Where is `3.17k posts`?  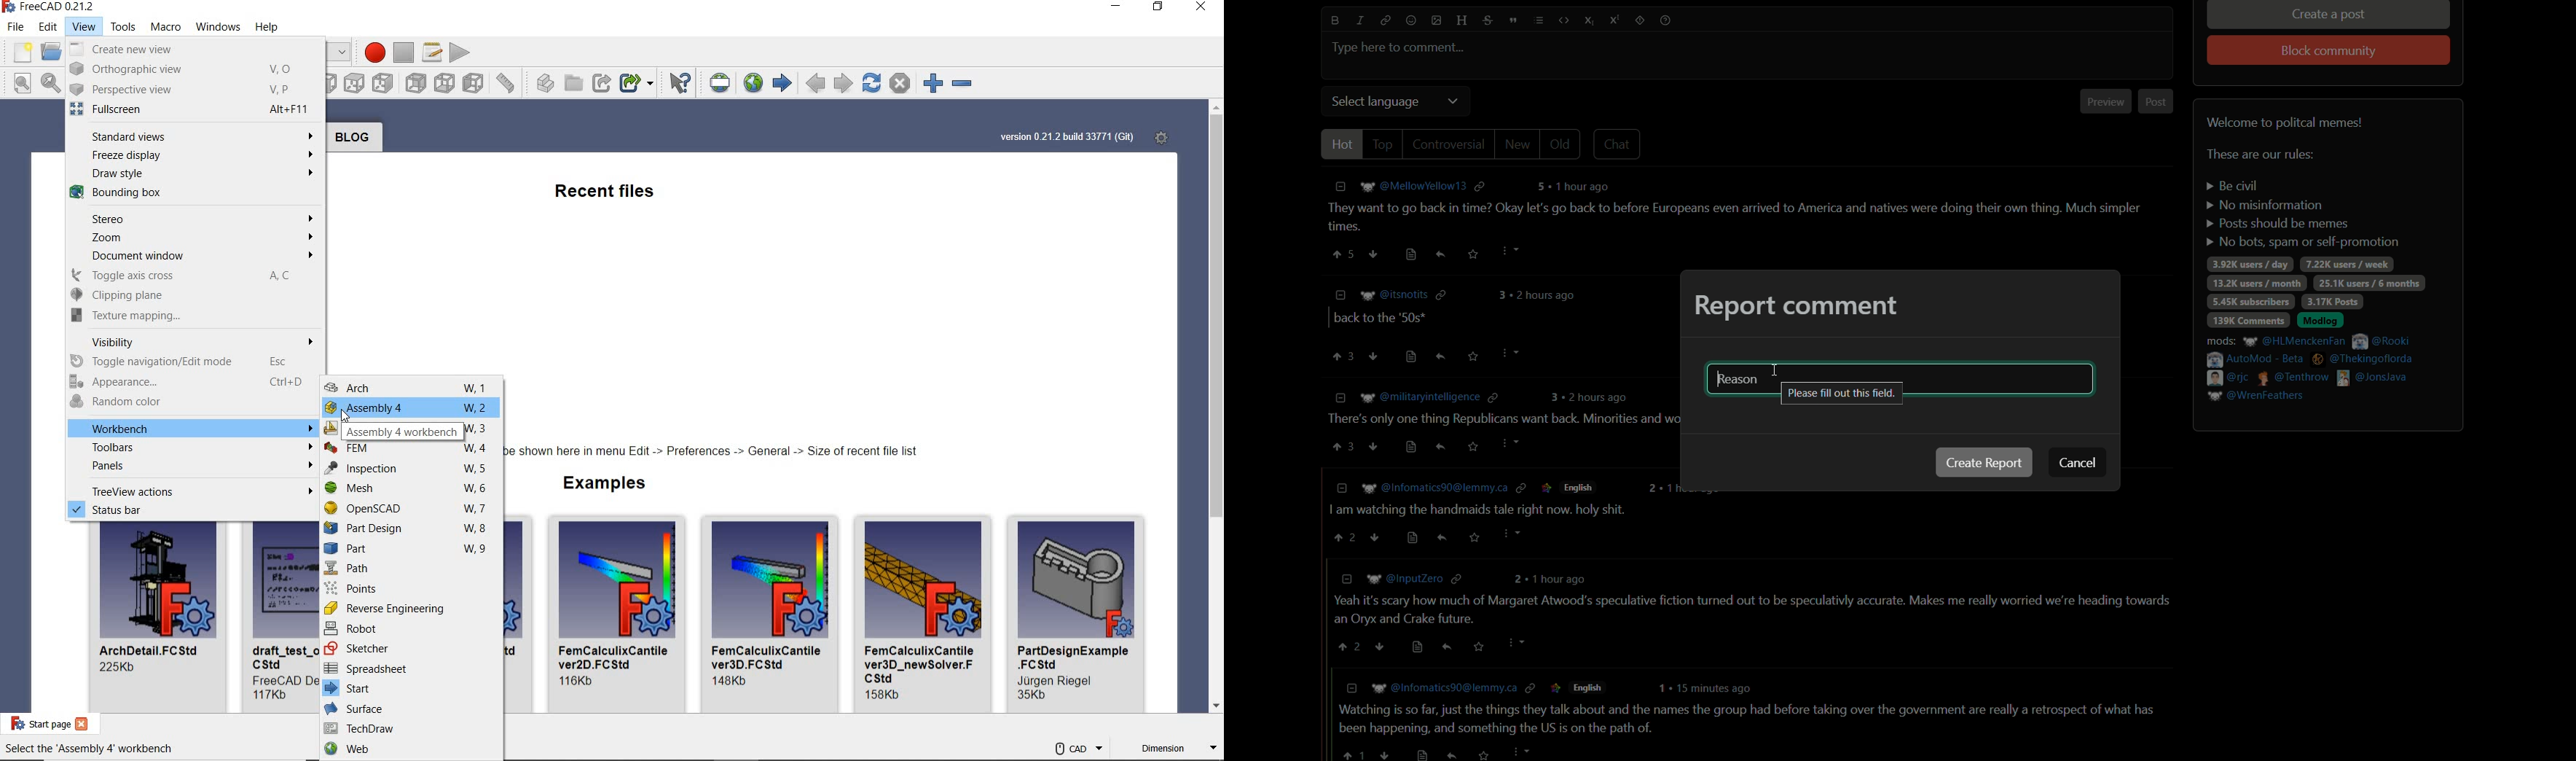
3.17k posts is located at coordinates (2332, 302).